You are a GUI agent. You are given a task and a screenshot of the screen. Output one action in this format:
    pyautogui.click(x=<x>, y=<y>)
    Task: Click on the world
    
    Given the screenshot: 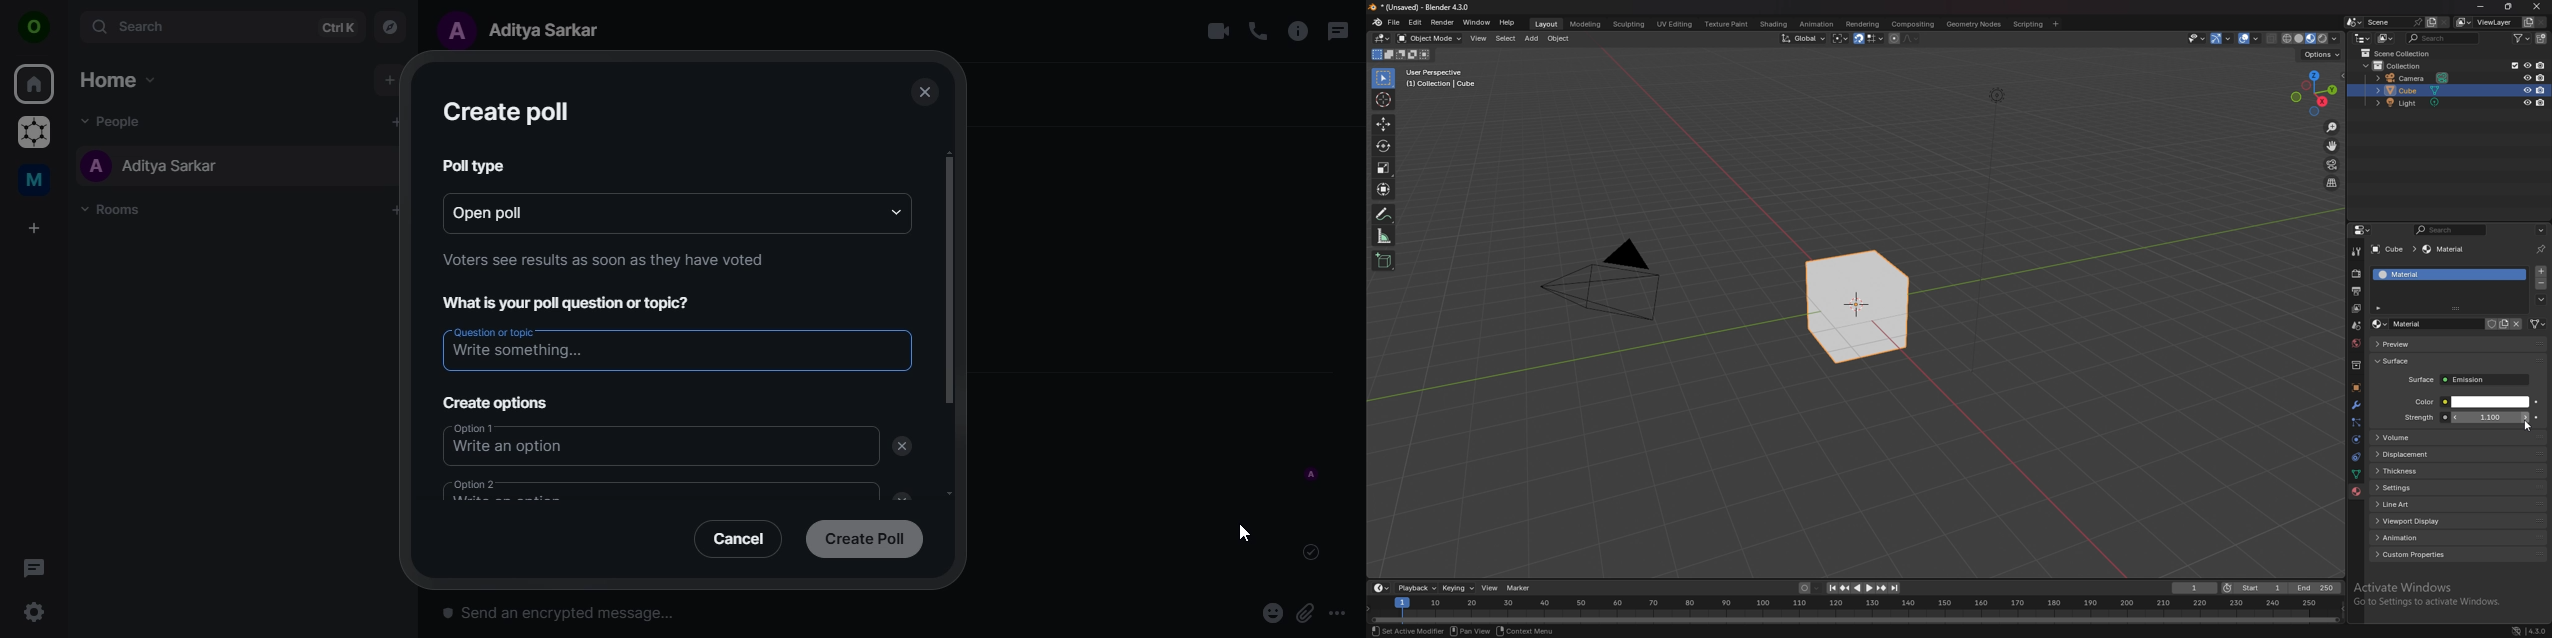 What is the action you would take?
    pyautogui.click(x=2358, y=342)
    